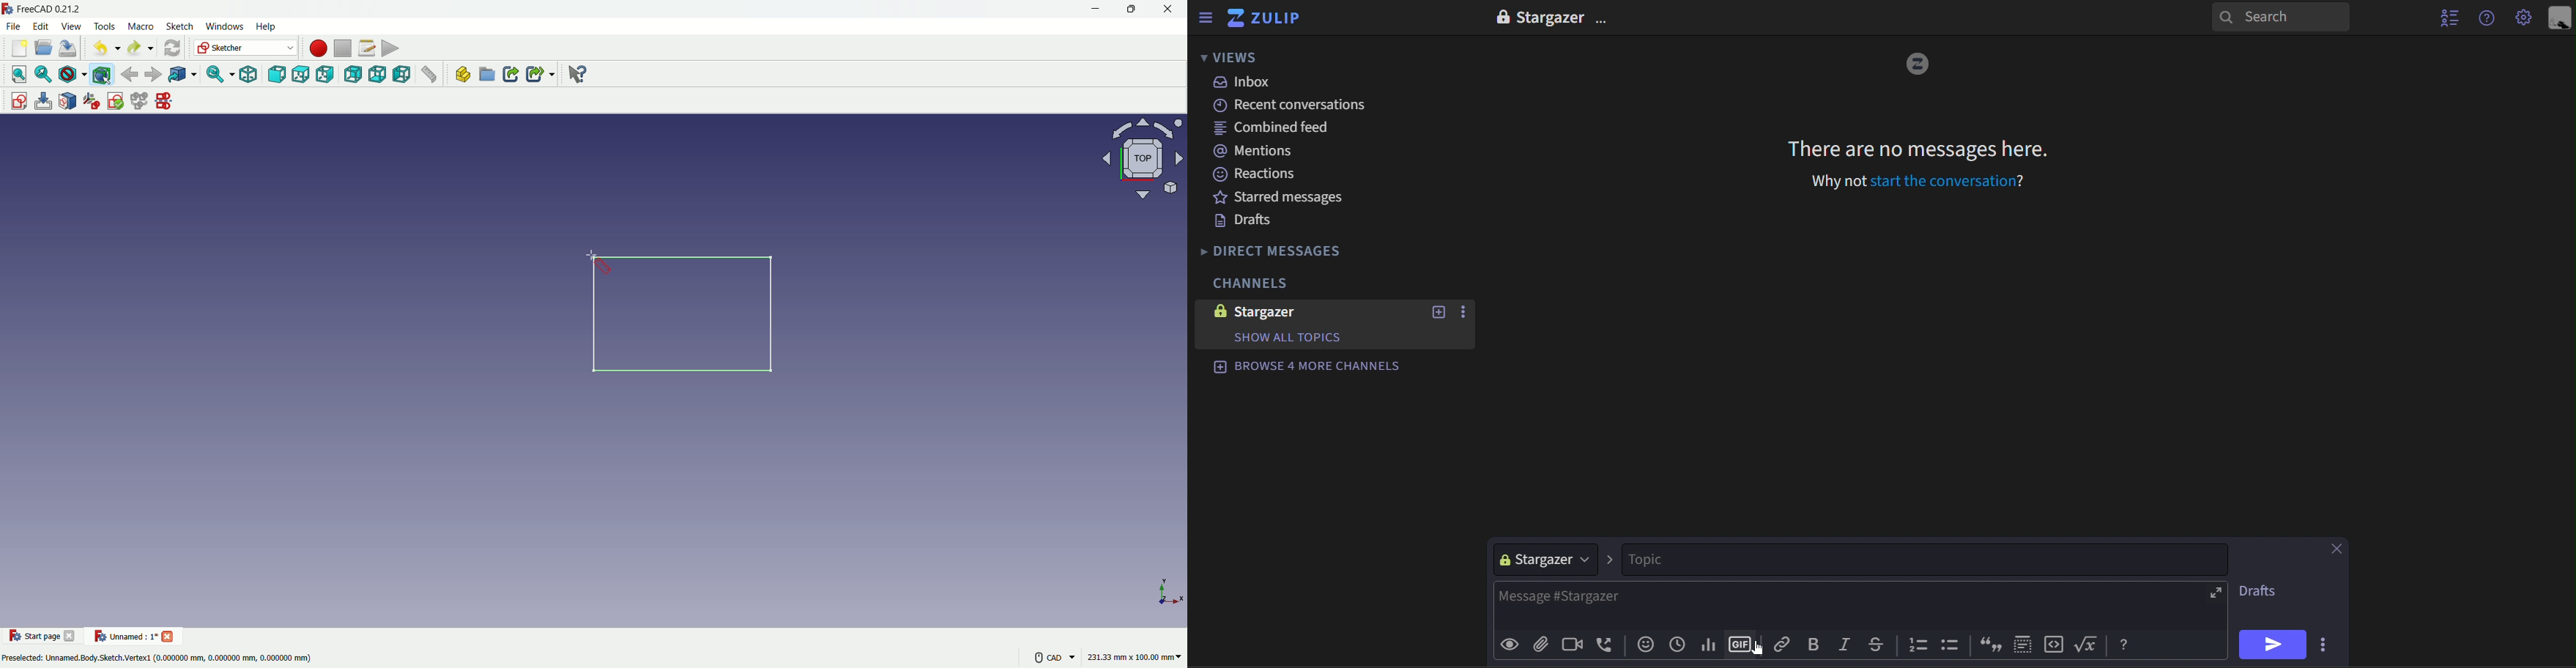  Describe the element at coordinates (129, 74) in the screenshot. I see `back` at that location.